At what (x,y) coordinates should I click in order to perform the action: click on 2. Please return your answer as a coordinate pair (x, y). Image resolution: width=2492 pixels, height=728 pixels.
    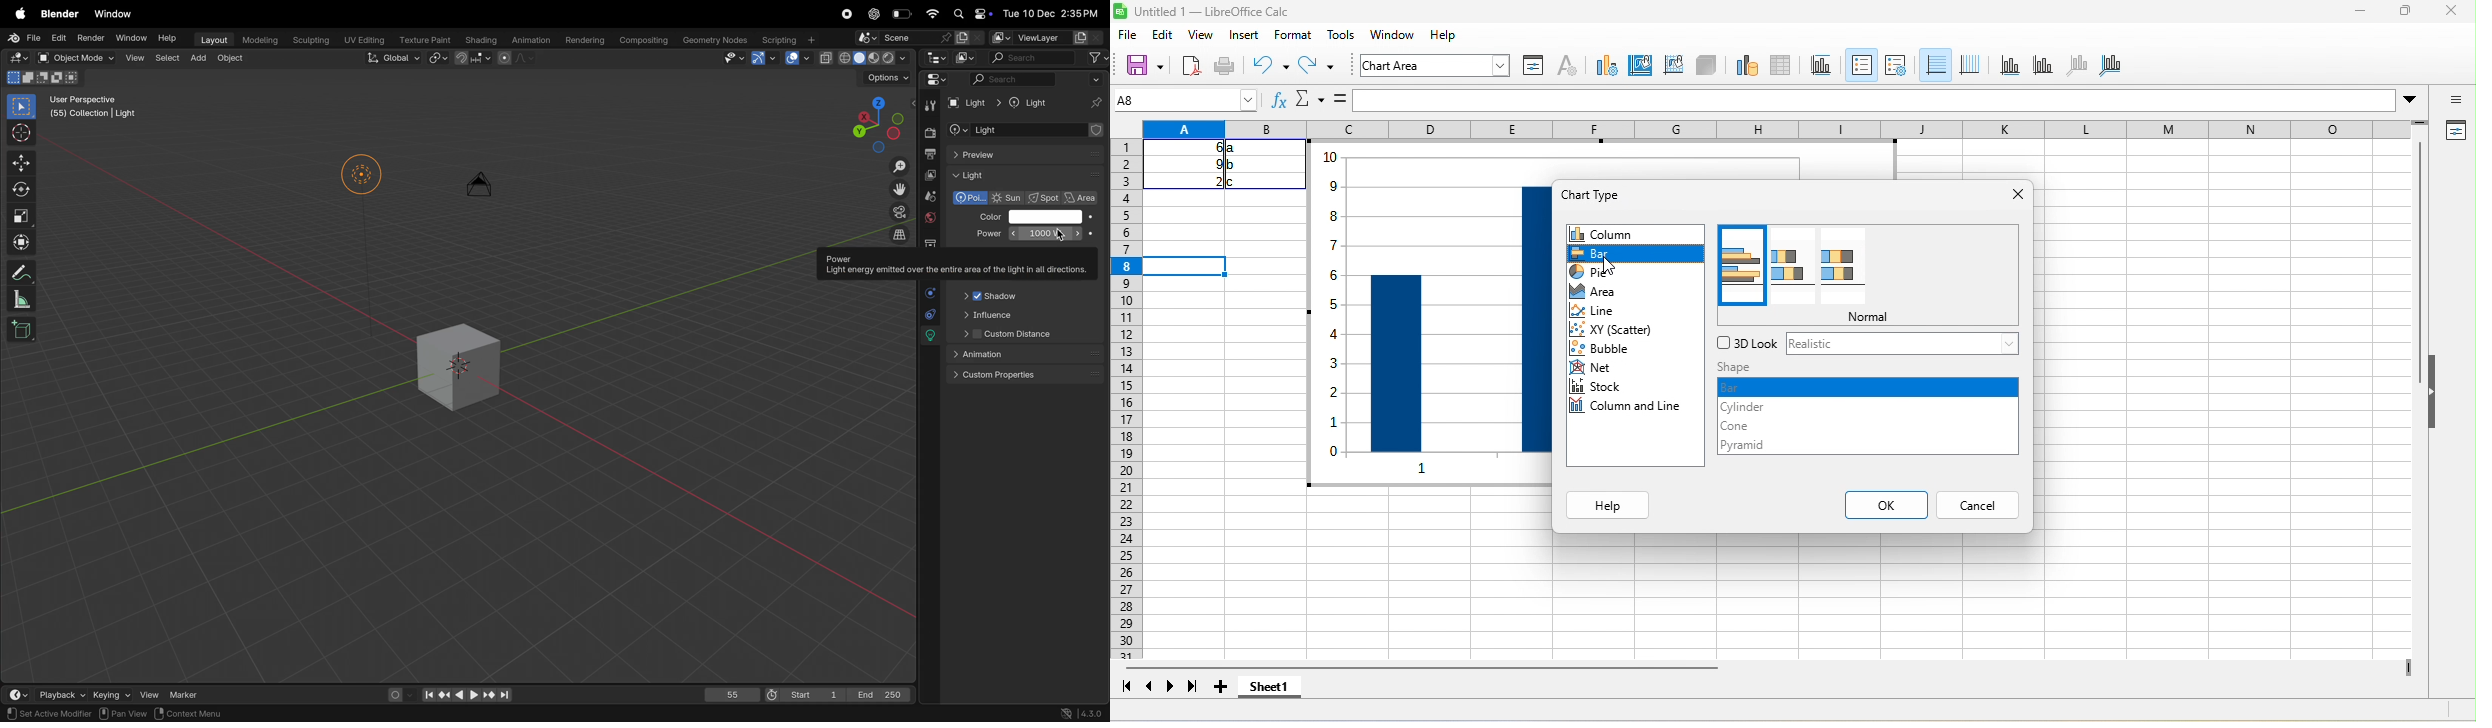
    Looking at the image, I should click on (1208, 181).